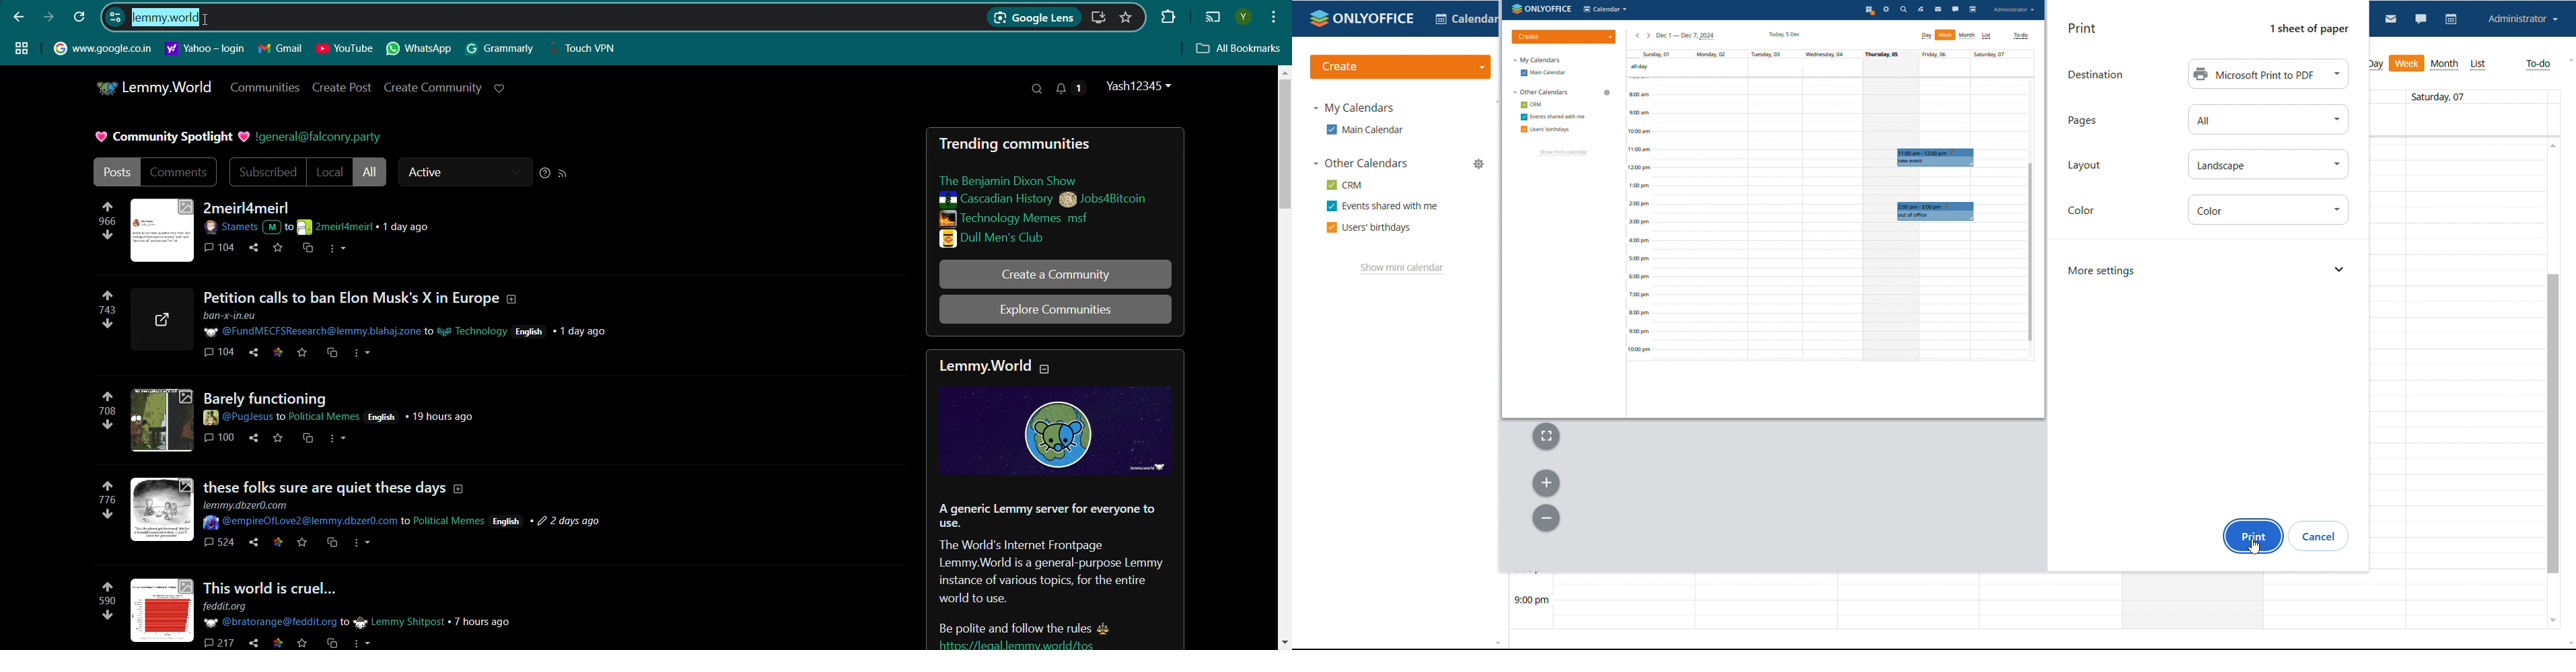  Describe the element at coordinates (1046, 515) in the screenshot. I see `A generic Lemmy server for everyone to use.` at that location.